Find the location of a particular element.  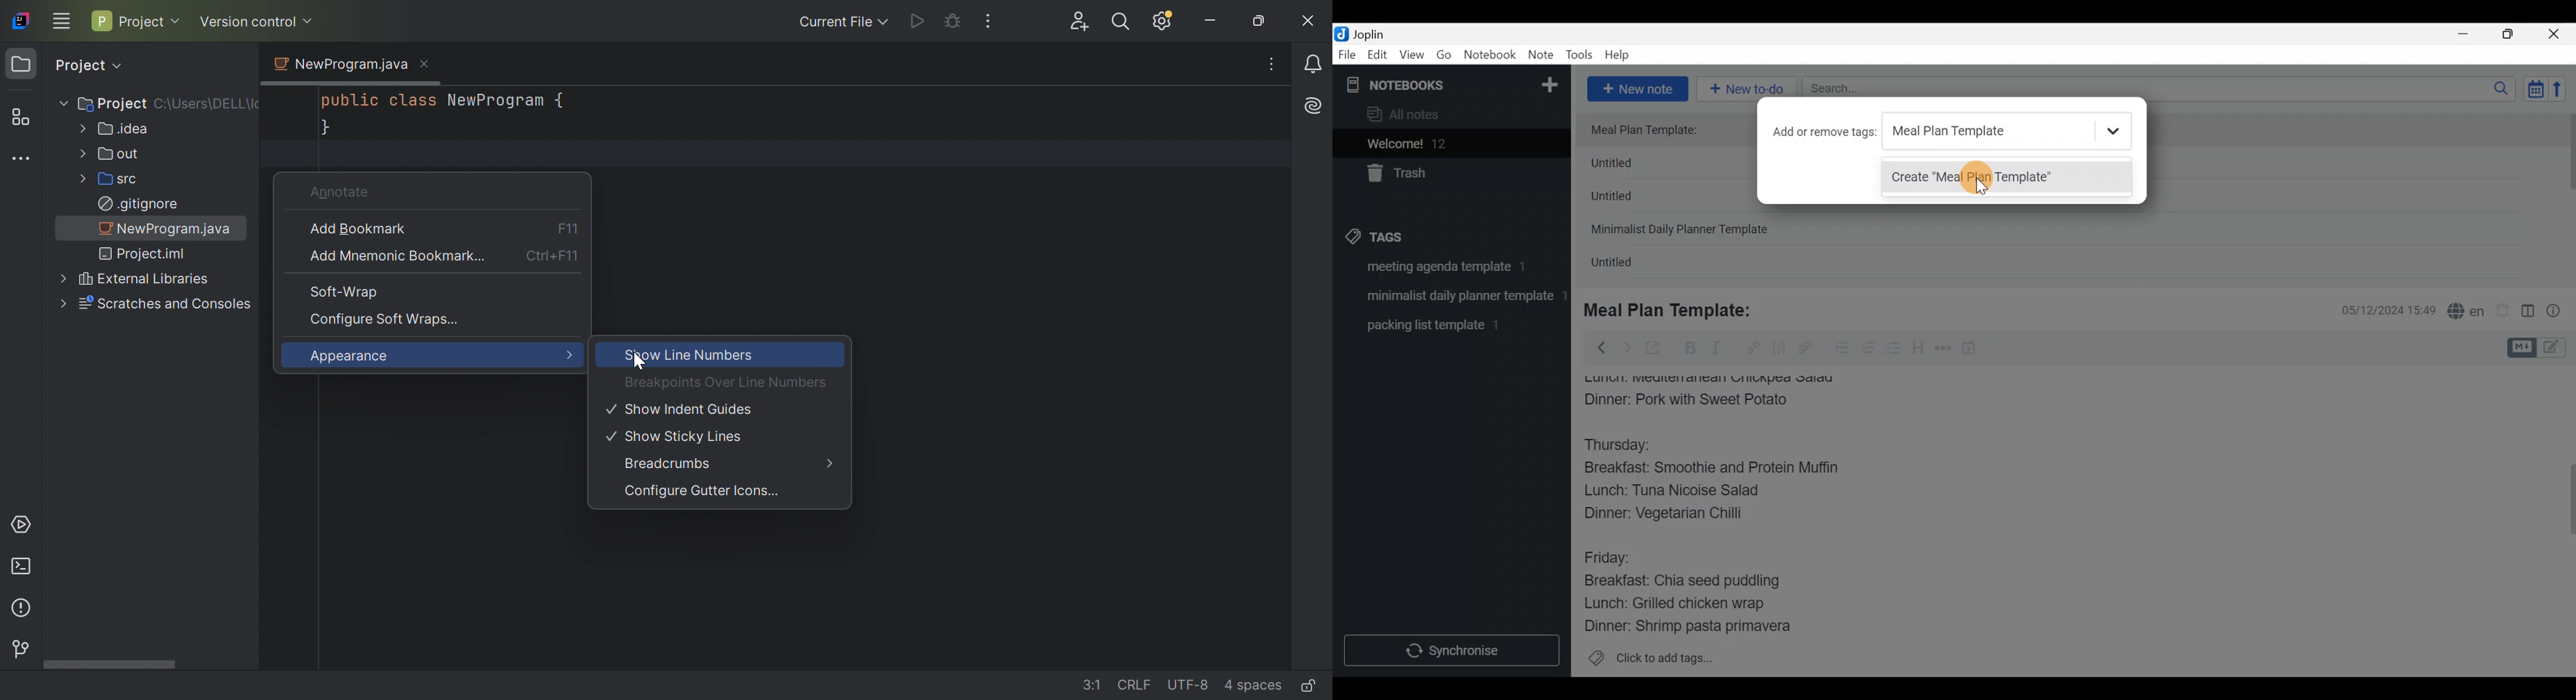

Drop Down is located at coordinates (309, 21).